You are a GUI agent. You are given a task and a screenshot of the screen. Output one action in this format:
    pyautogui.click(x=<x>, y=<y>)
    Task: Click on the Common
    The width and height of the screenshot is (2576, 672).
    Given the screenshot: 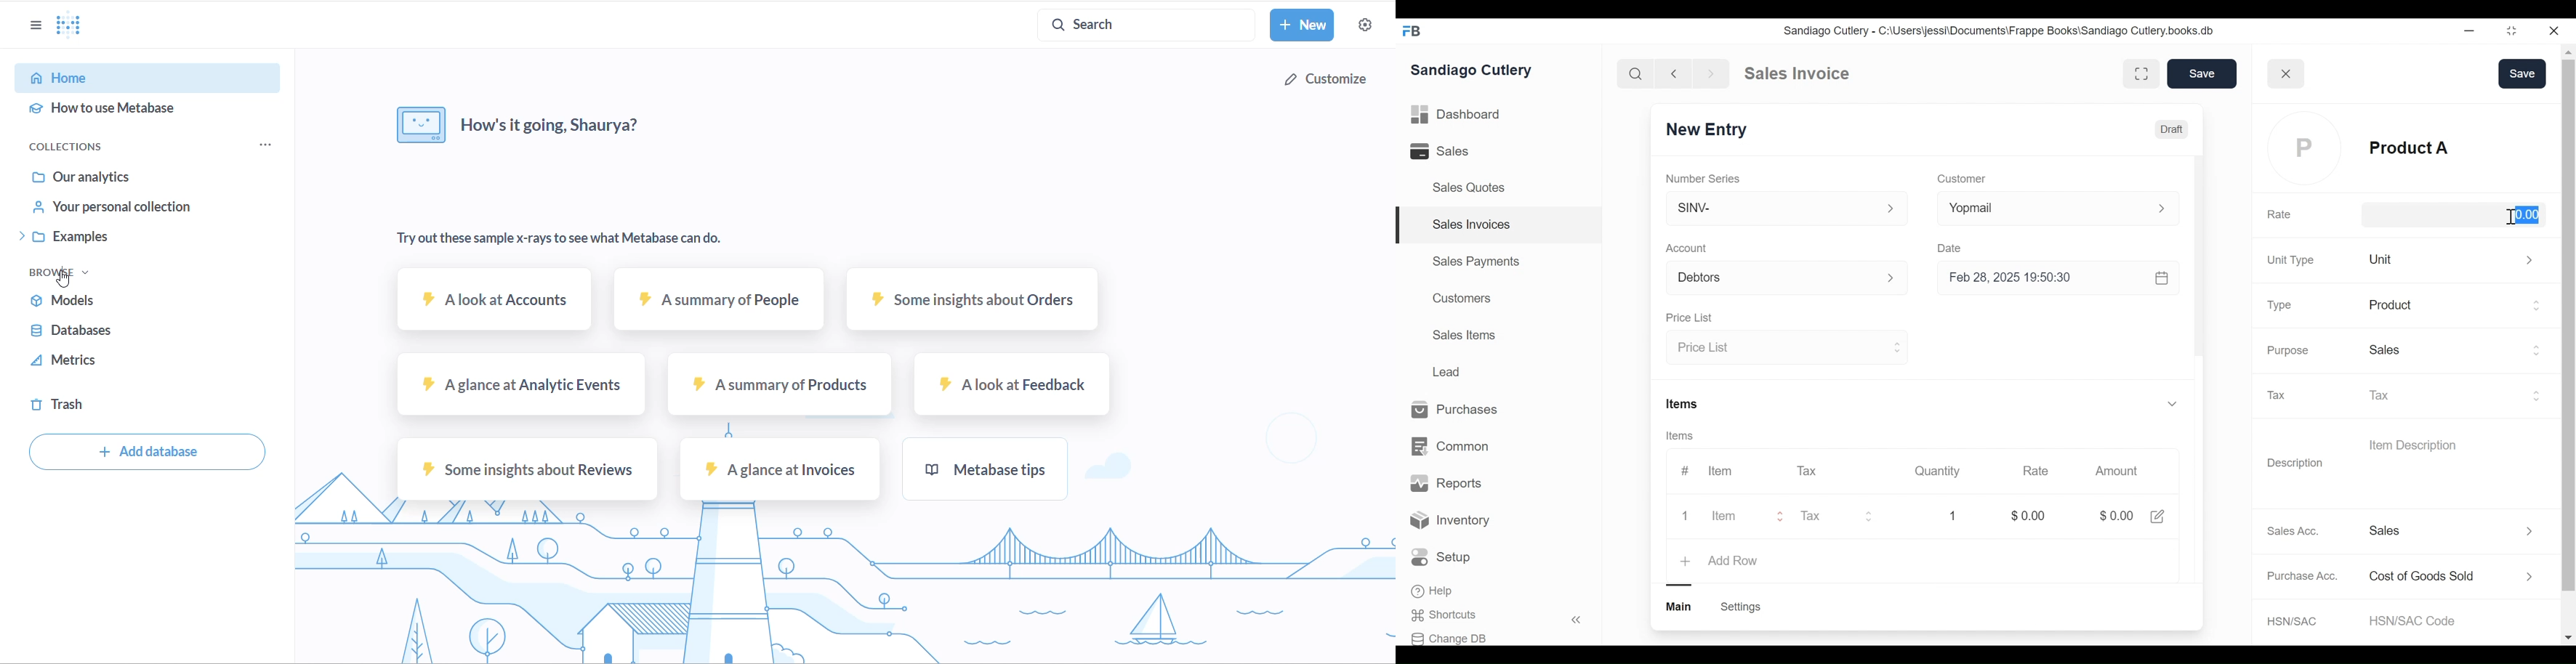 What is the action you would take?
    pyautogui.click(x=1452, y=447)
    